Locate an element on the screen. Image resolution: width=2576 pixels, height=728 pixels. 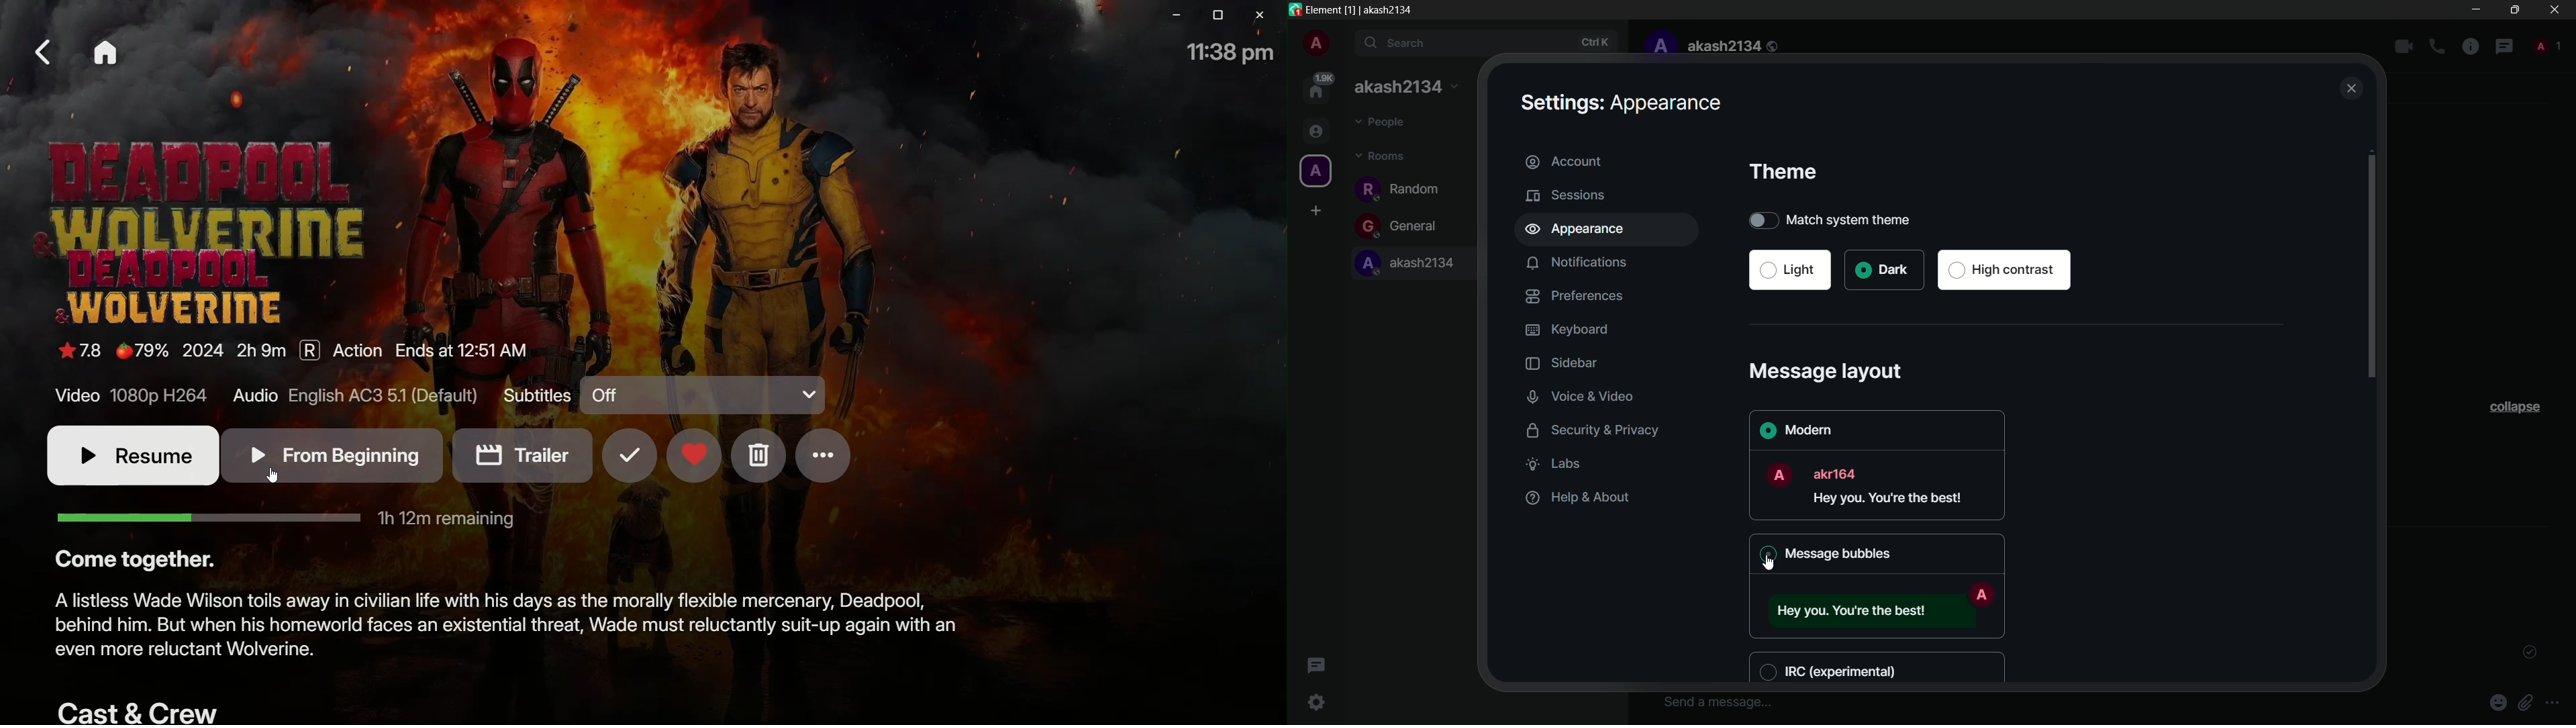
Hey you. You're the best! is located at coordinates (1893, 500).